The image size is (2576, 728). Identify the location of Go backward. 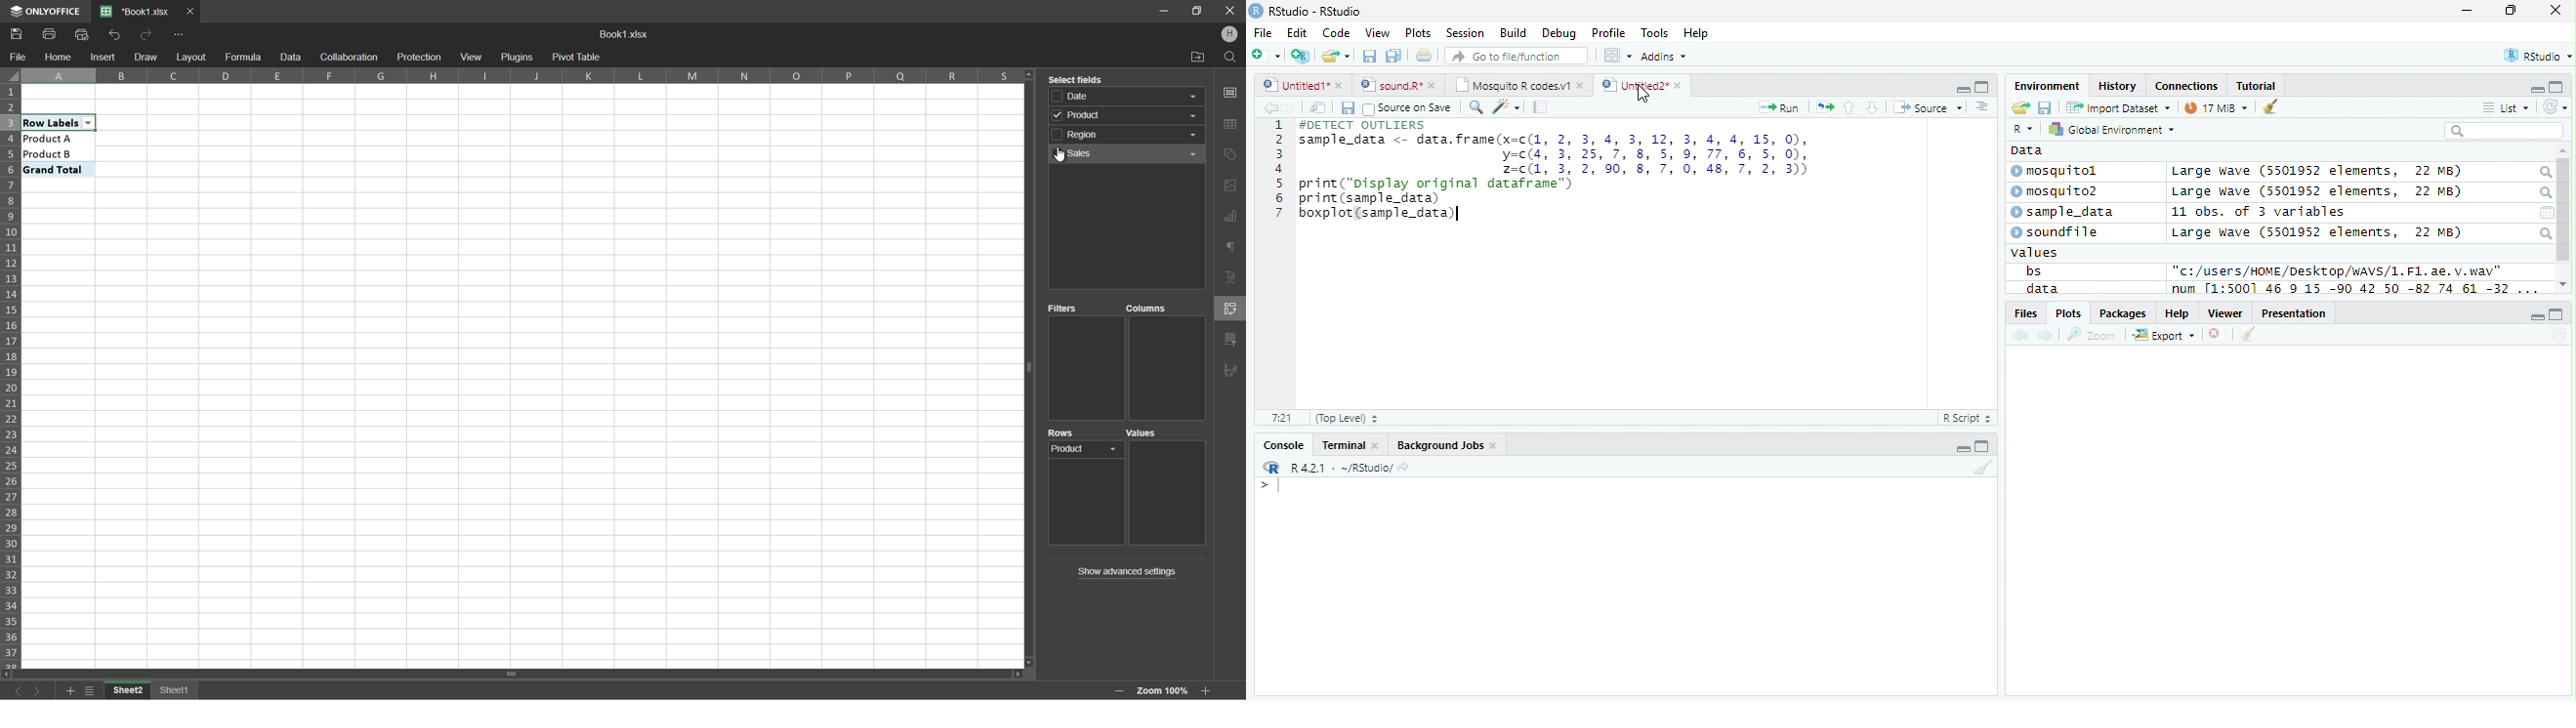
(1270, 106).